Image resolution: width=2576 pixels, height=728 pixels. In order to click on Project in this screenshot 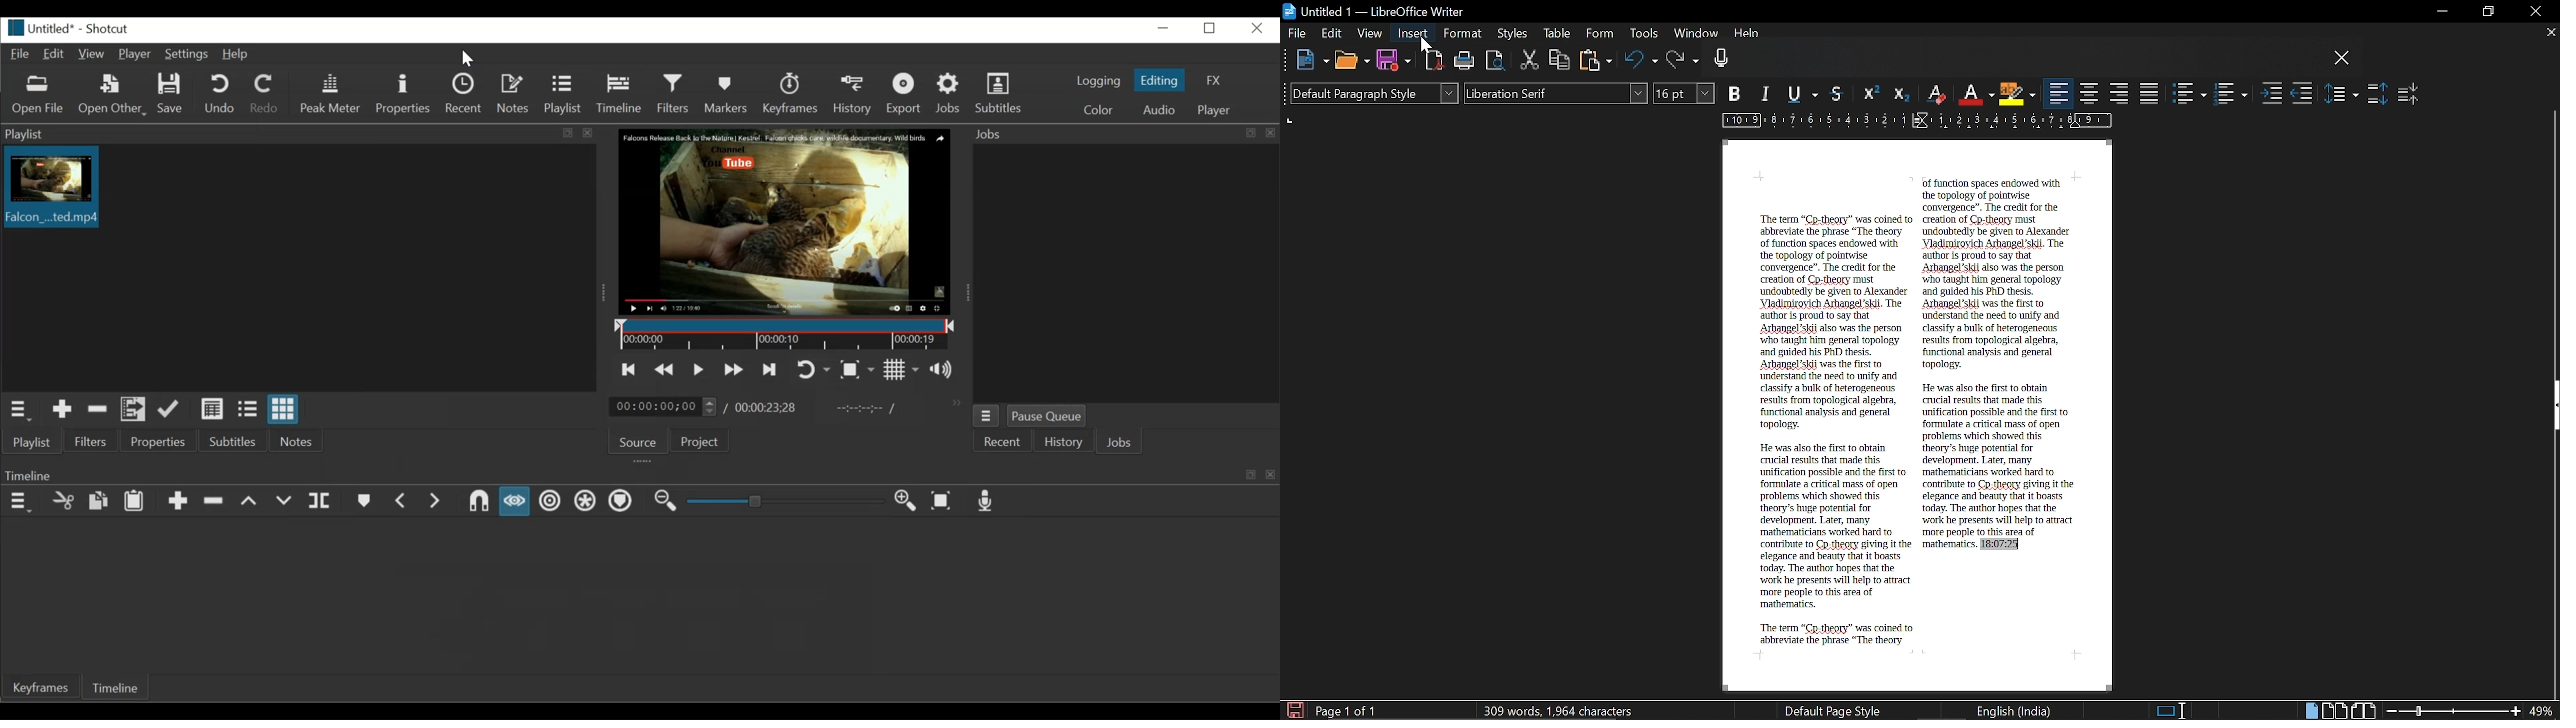, I will do `click(703, 440)`.